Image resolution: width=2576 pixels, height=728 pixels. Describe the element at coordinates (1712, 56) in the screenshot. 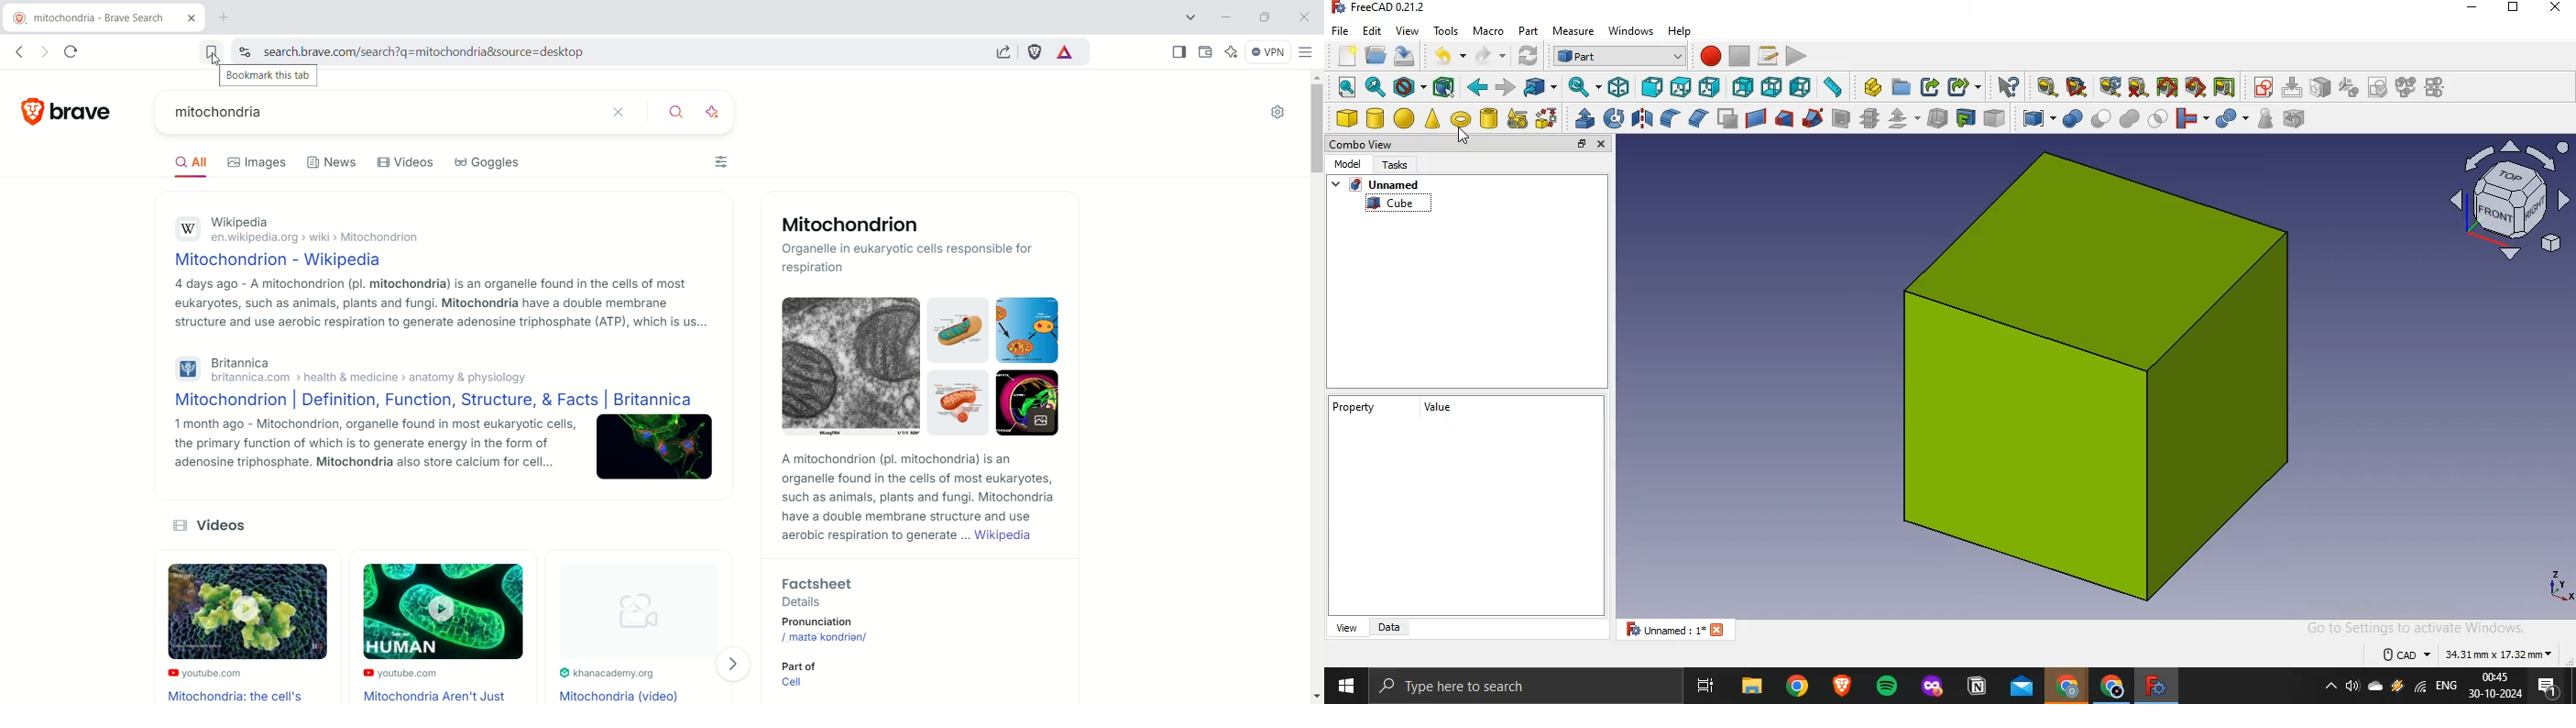

I see `macro recording` at that location.